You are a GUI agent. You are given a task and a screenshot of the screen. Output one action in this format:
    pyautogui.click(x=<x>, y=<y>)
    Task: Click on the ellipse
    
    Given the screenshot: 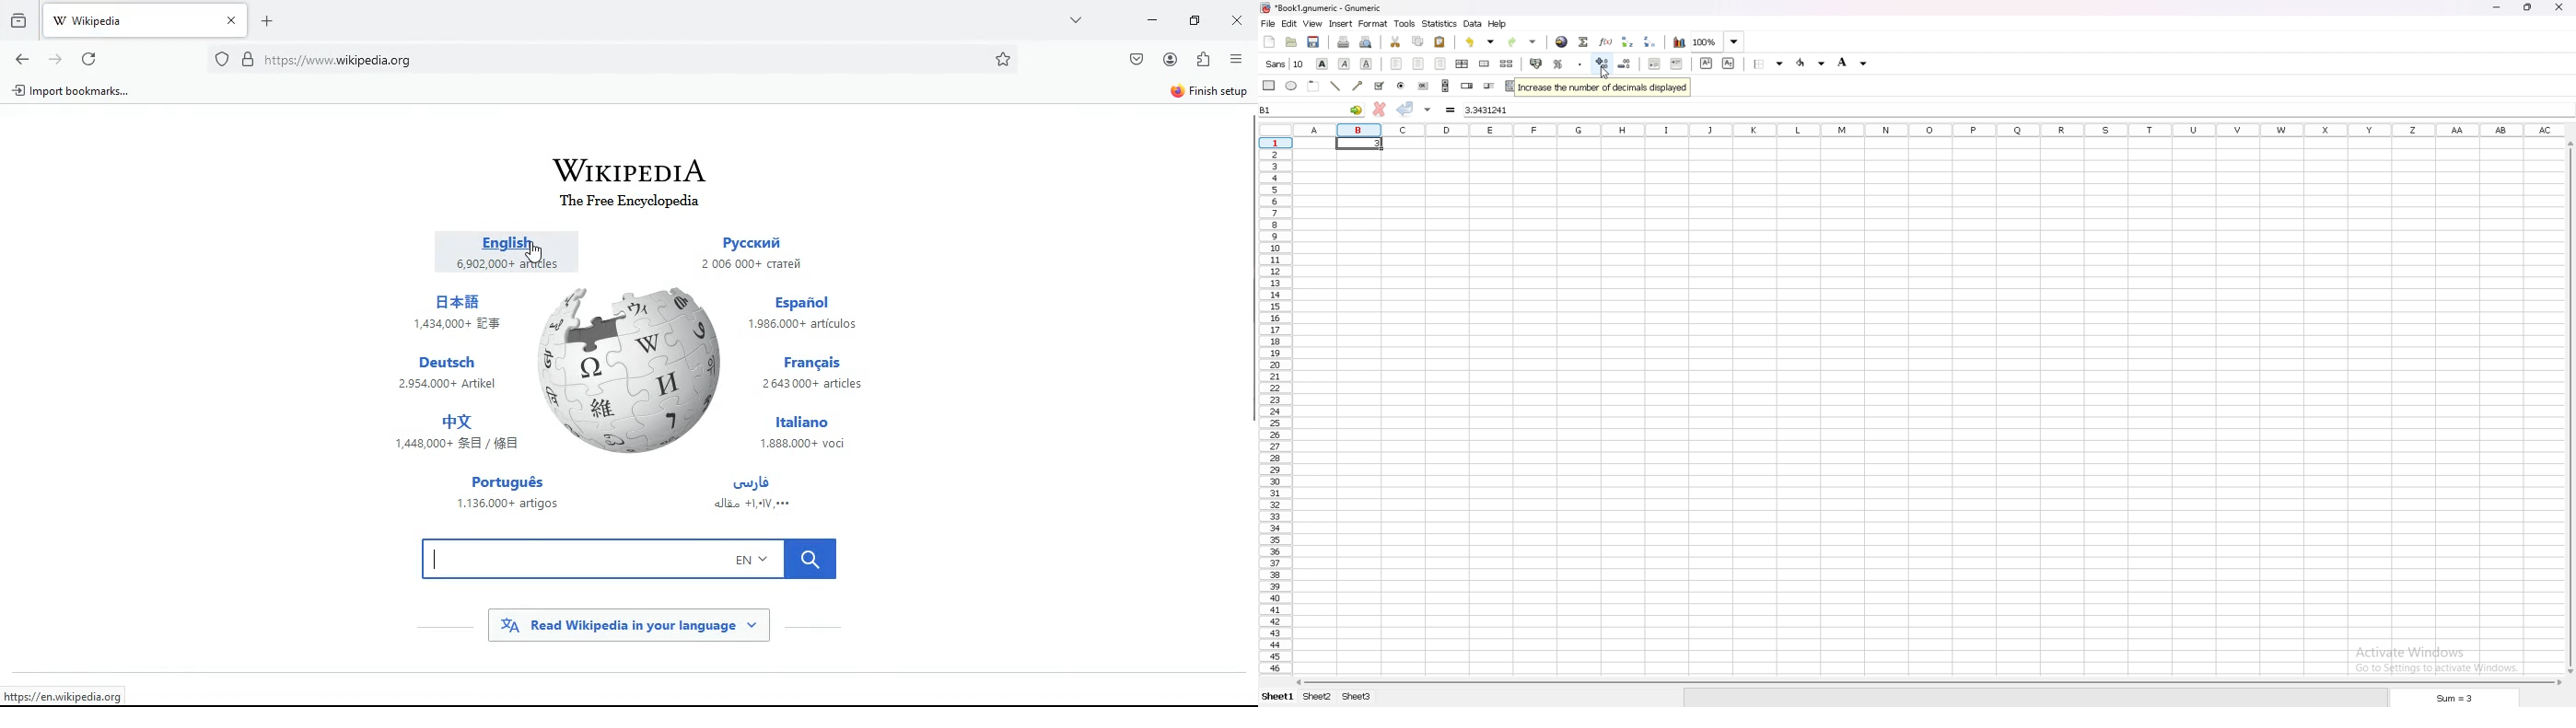 What is the action you would take?
    pyautogui.click(x=1290, y=86)
    